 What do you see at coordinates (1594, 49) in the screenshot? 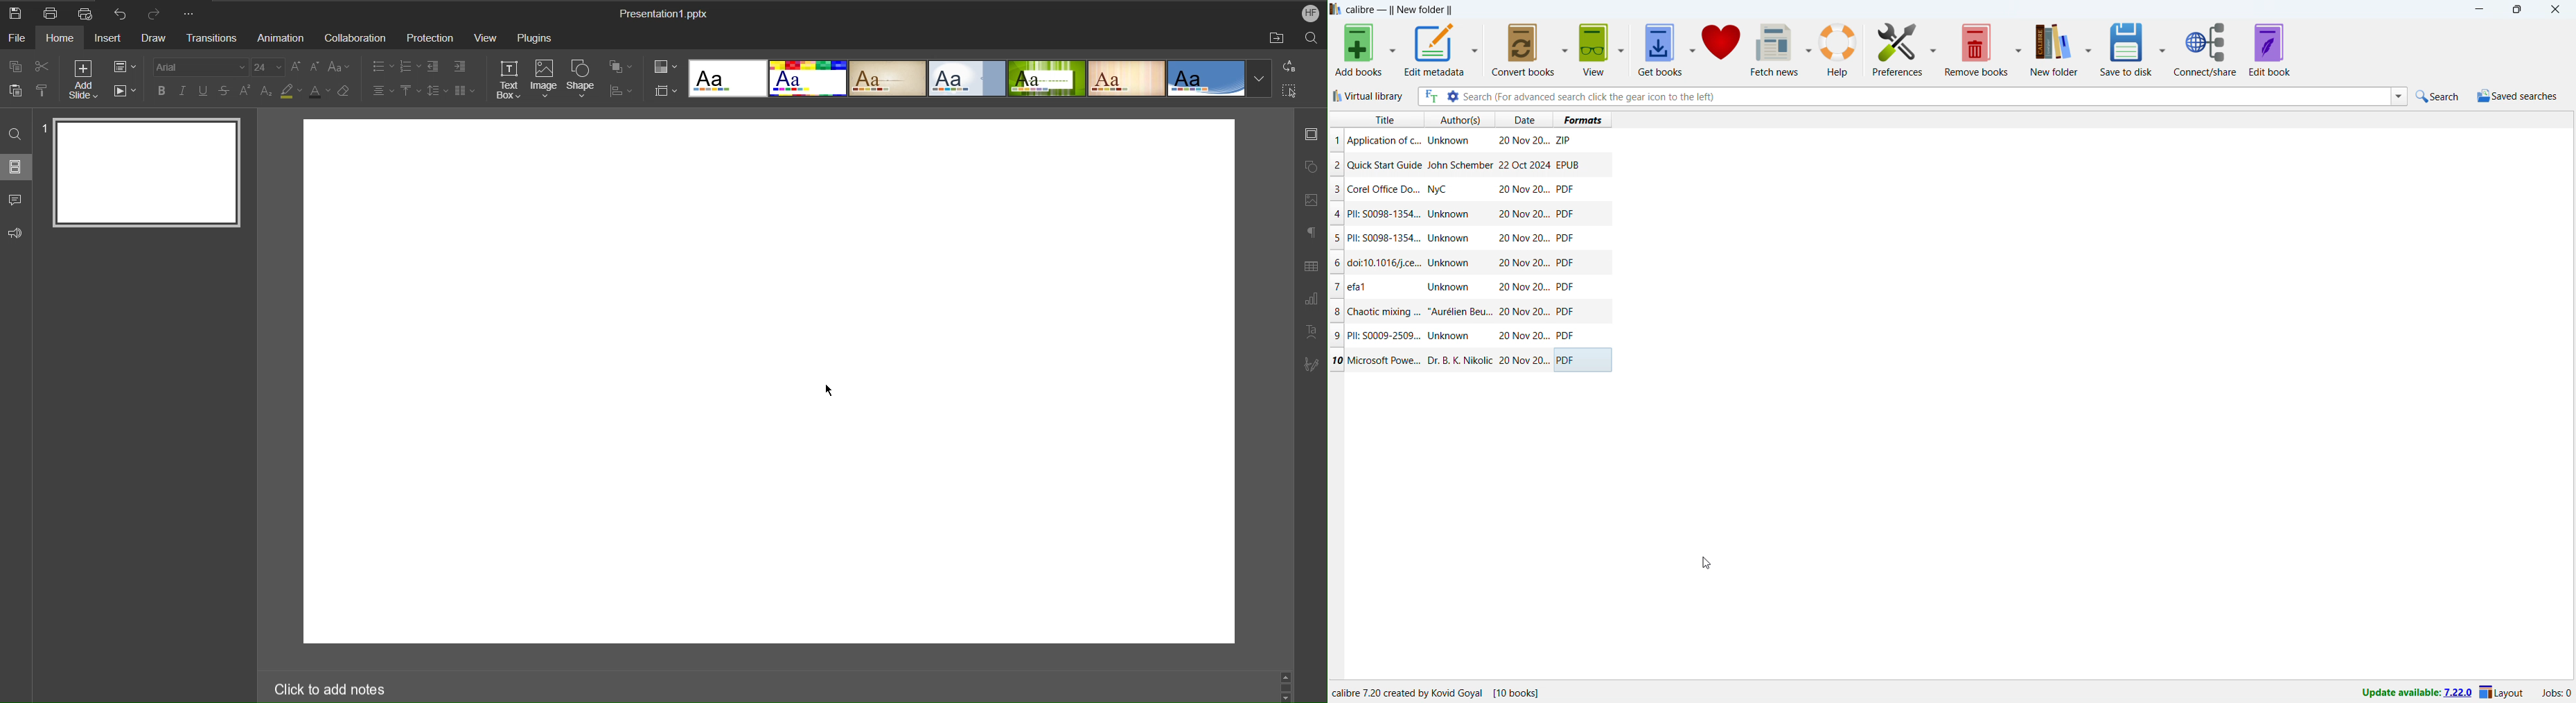
I see `view` at bounding box center [1594, 49].